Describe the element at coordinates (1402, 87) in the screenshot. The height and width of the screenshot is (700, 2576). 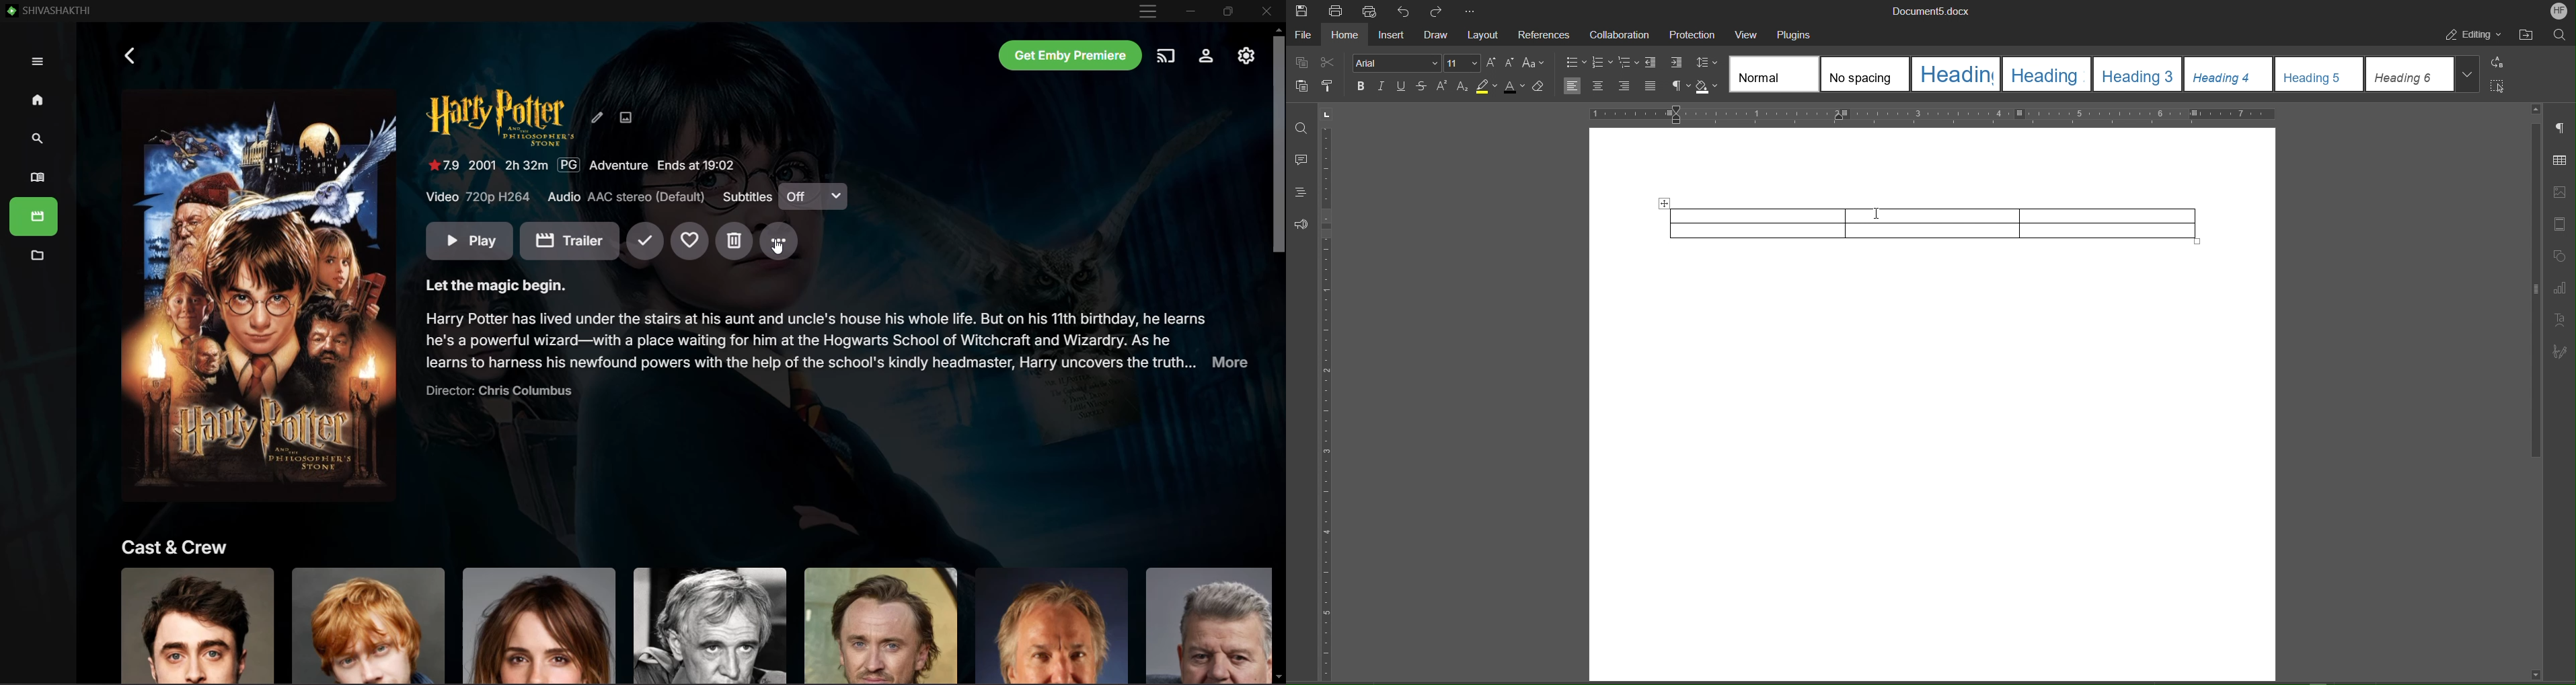
I see `Underline` at that location.